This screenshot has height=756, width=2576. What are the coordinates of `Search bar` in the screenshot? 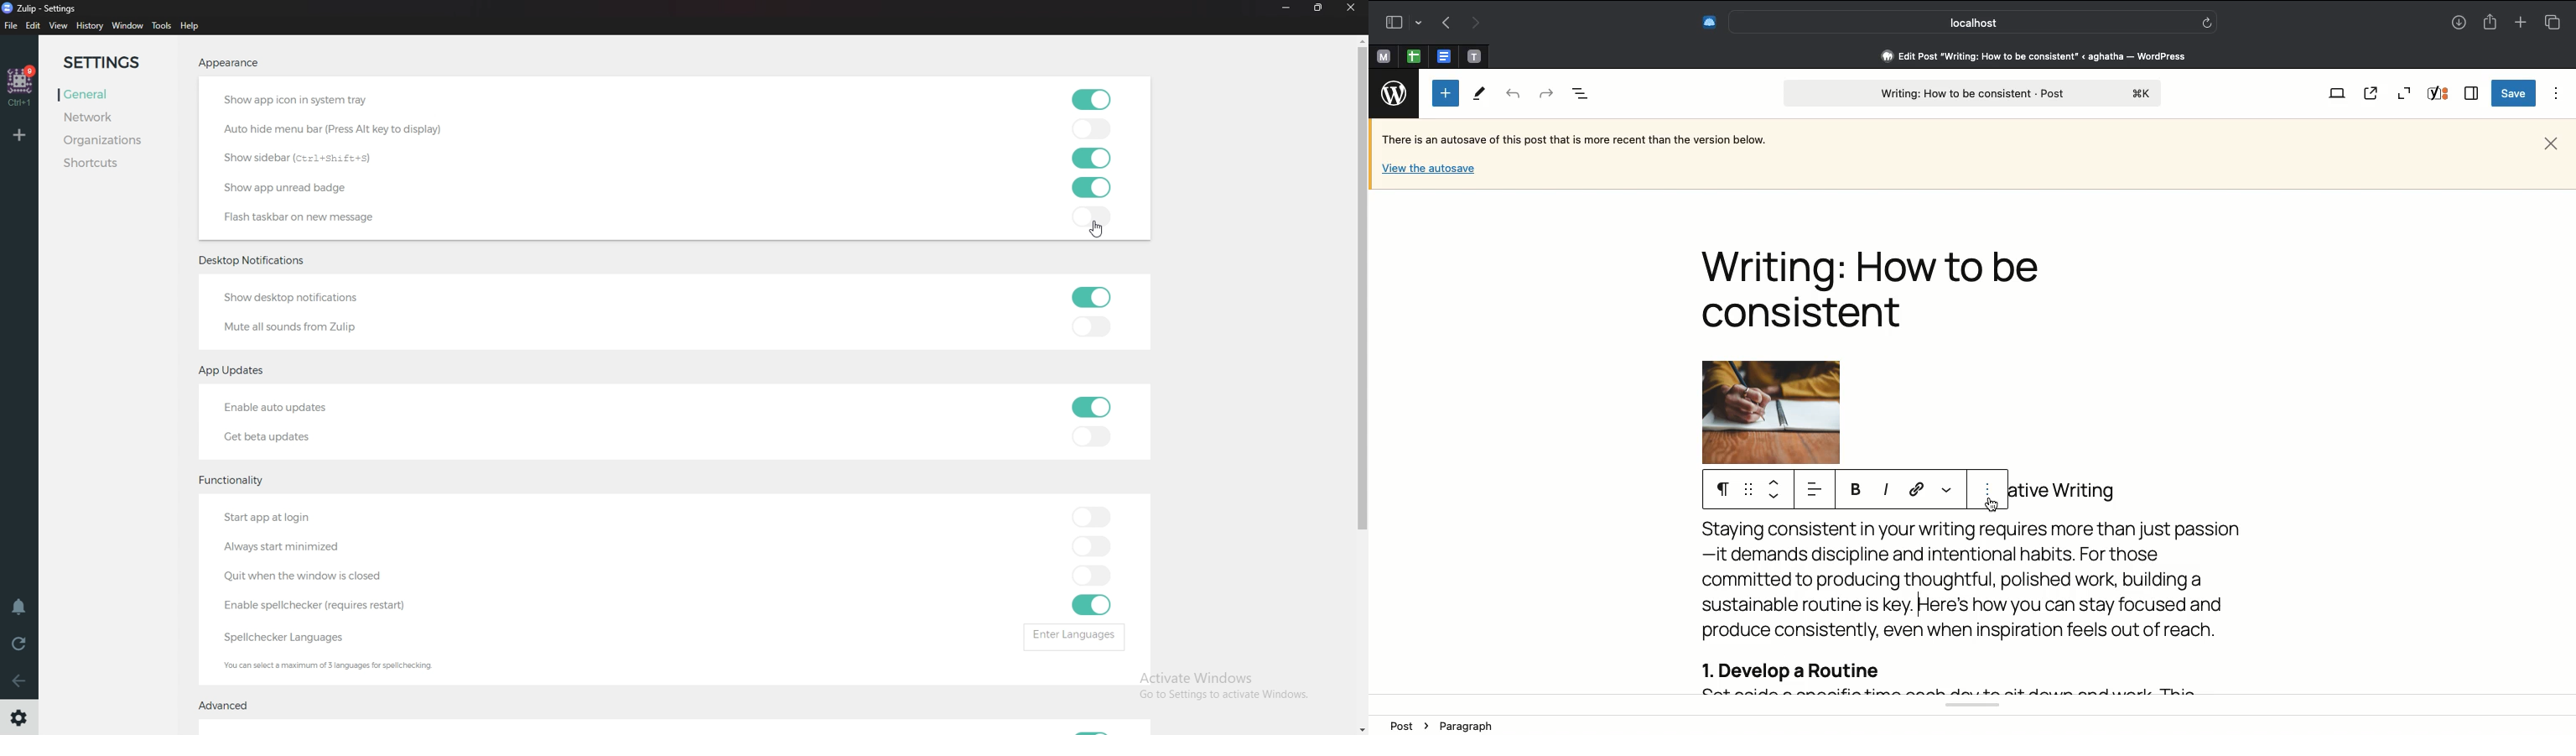 It's located at (1973, 22).